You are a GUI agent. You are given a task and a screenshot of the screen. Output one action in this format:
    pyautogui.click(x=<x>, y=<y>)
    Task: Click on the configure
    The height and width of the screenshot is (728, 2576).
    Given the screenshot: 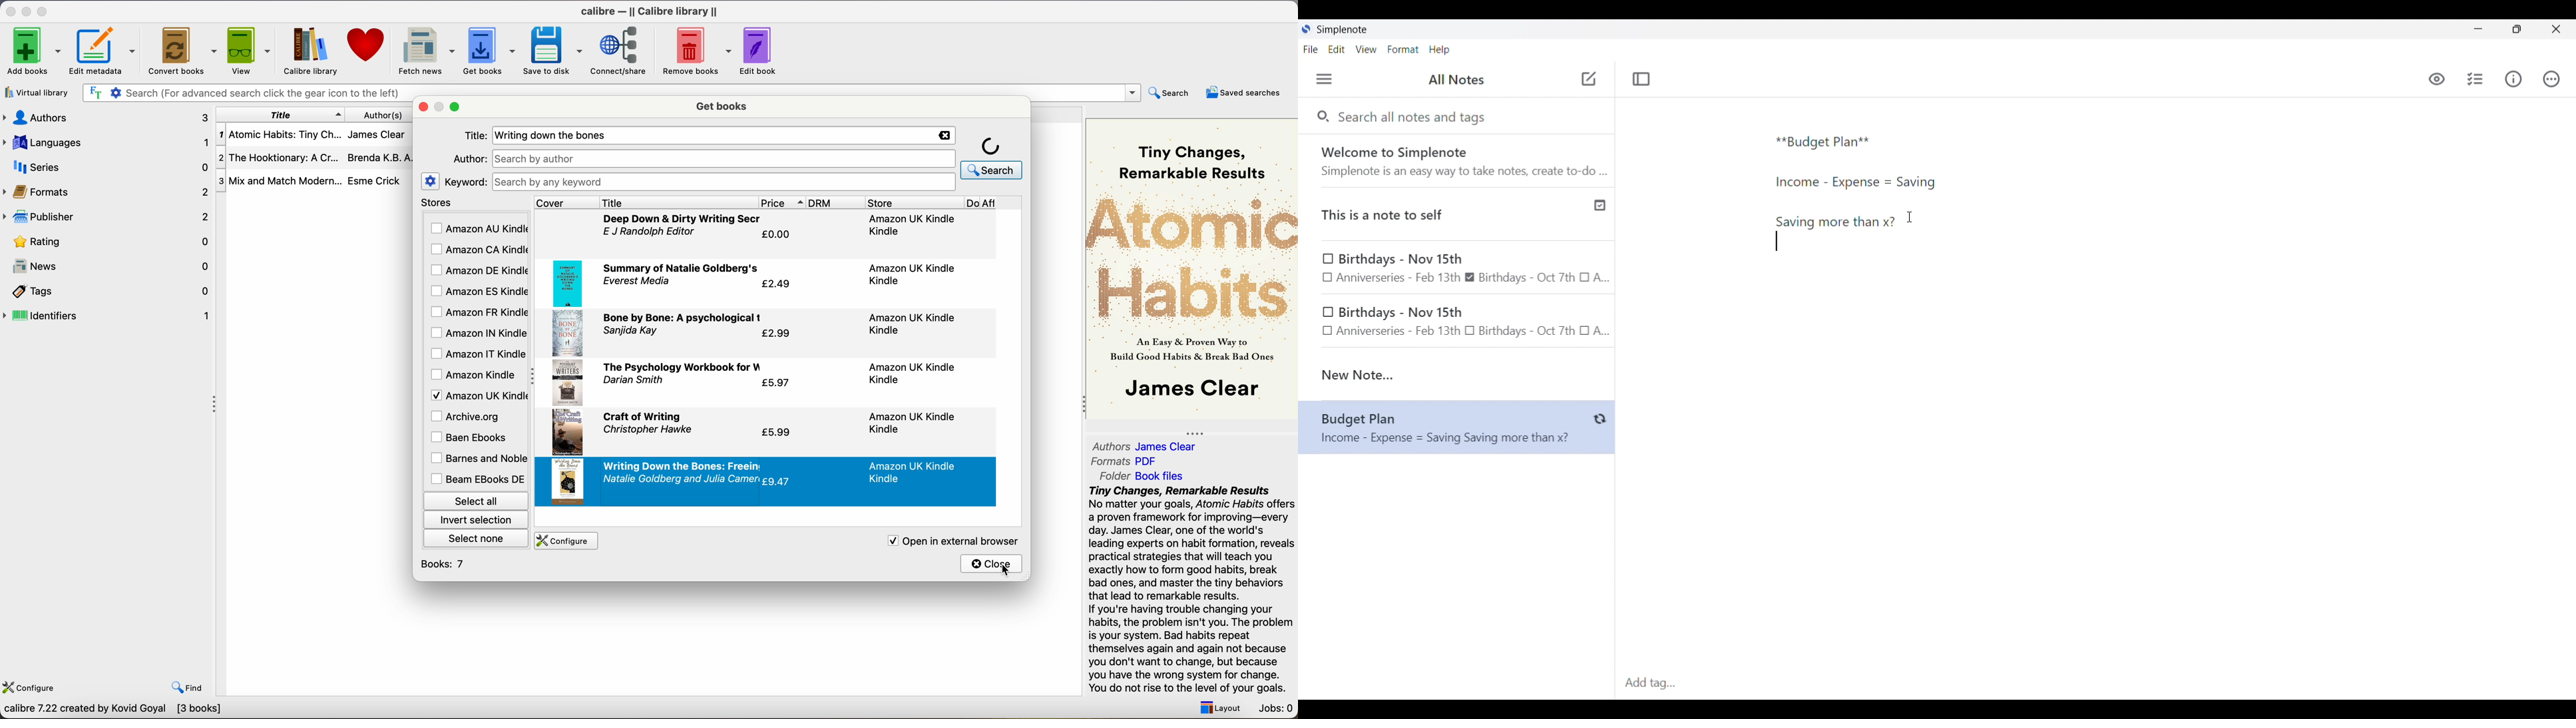 What is the action you would take?
    pyautogui.click(x=564, y=541)
    